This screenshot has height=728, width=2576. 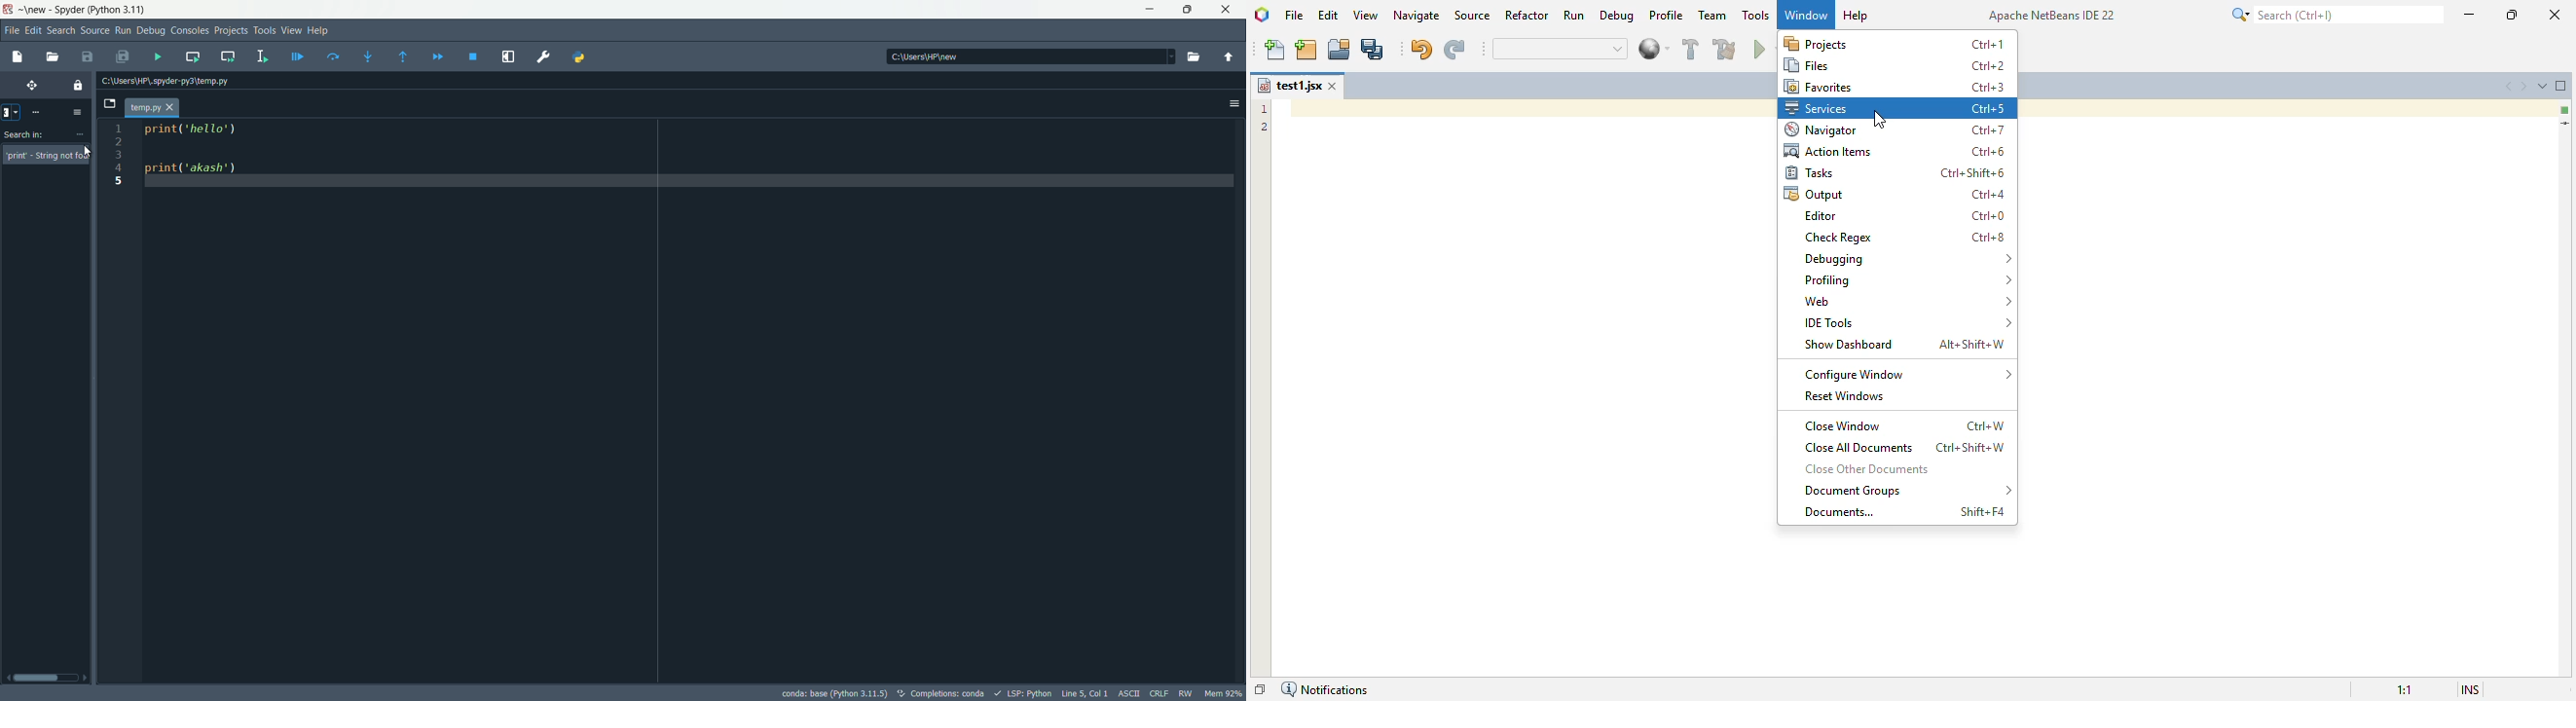 What do you see at coordinates (1187, 10) in the screenshot?
I see `restore` at bounding box center [1187, 10].